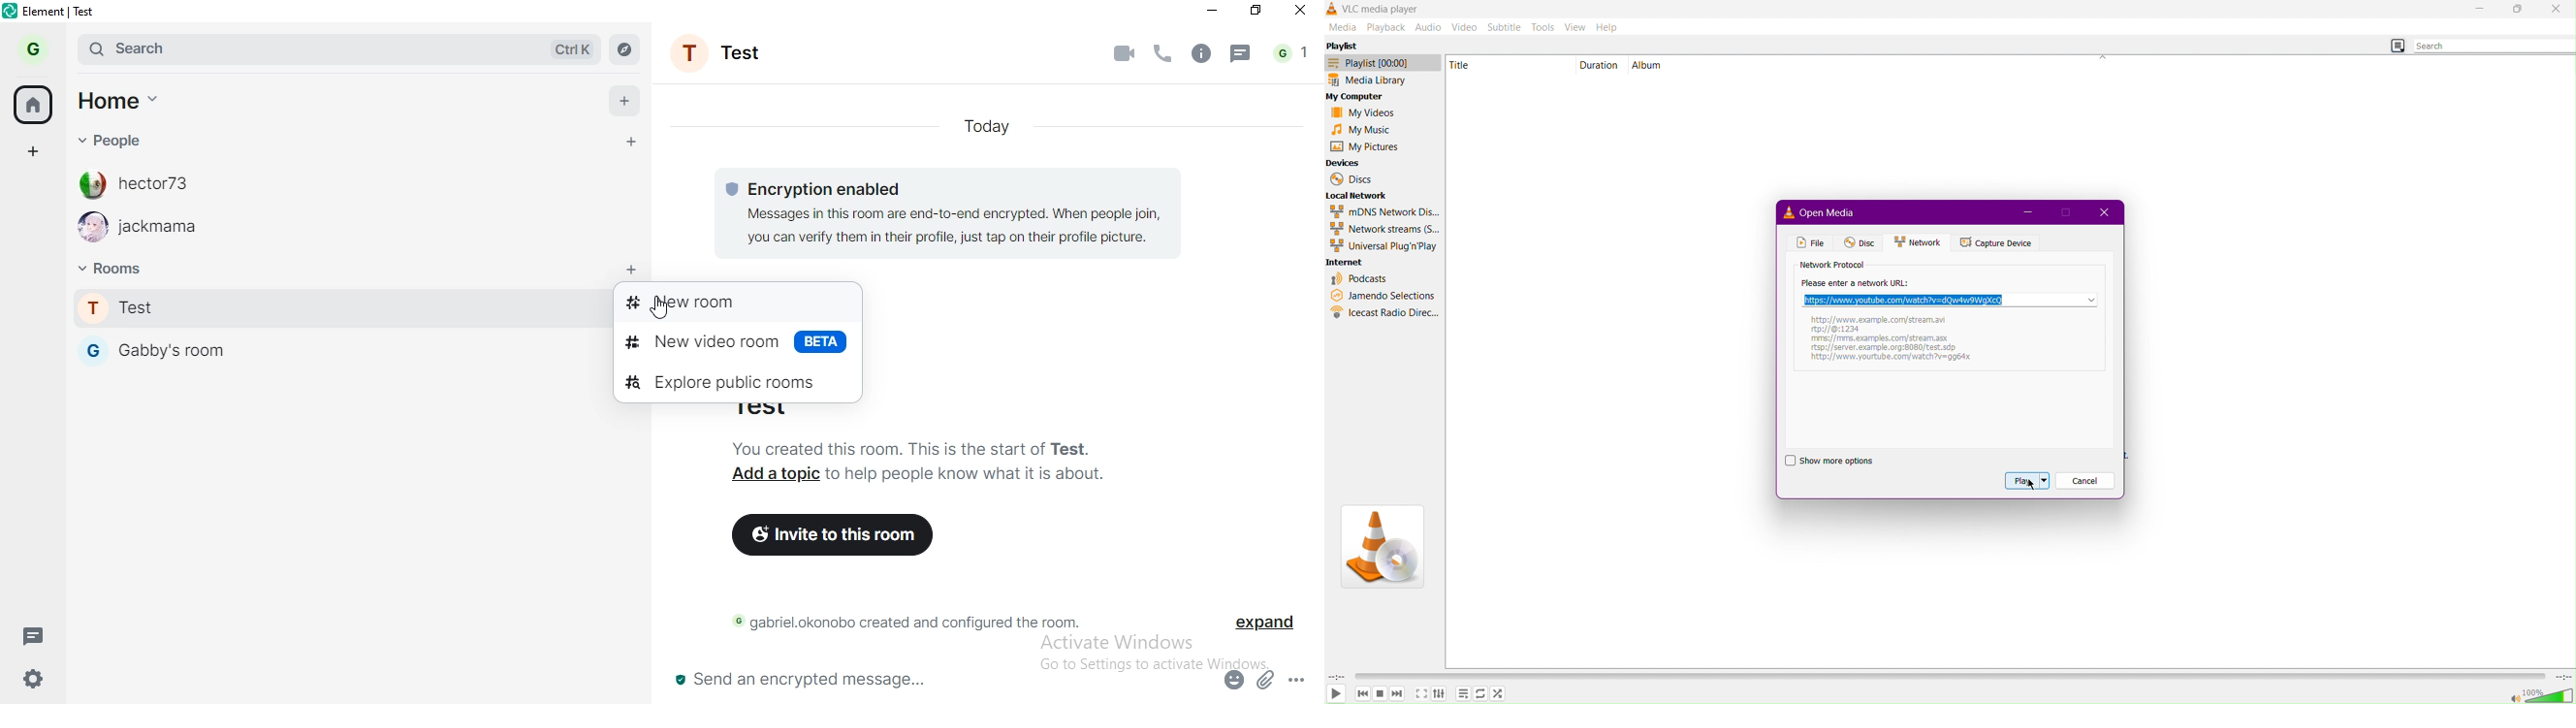 This screenshot has width=2576, height=728. I want to click on Fullscreen, so click(1422, 694).